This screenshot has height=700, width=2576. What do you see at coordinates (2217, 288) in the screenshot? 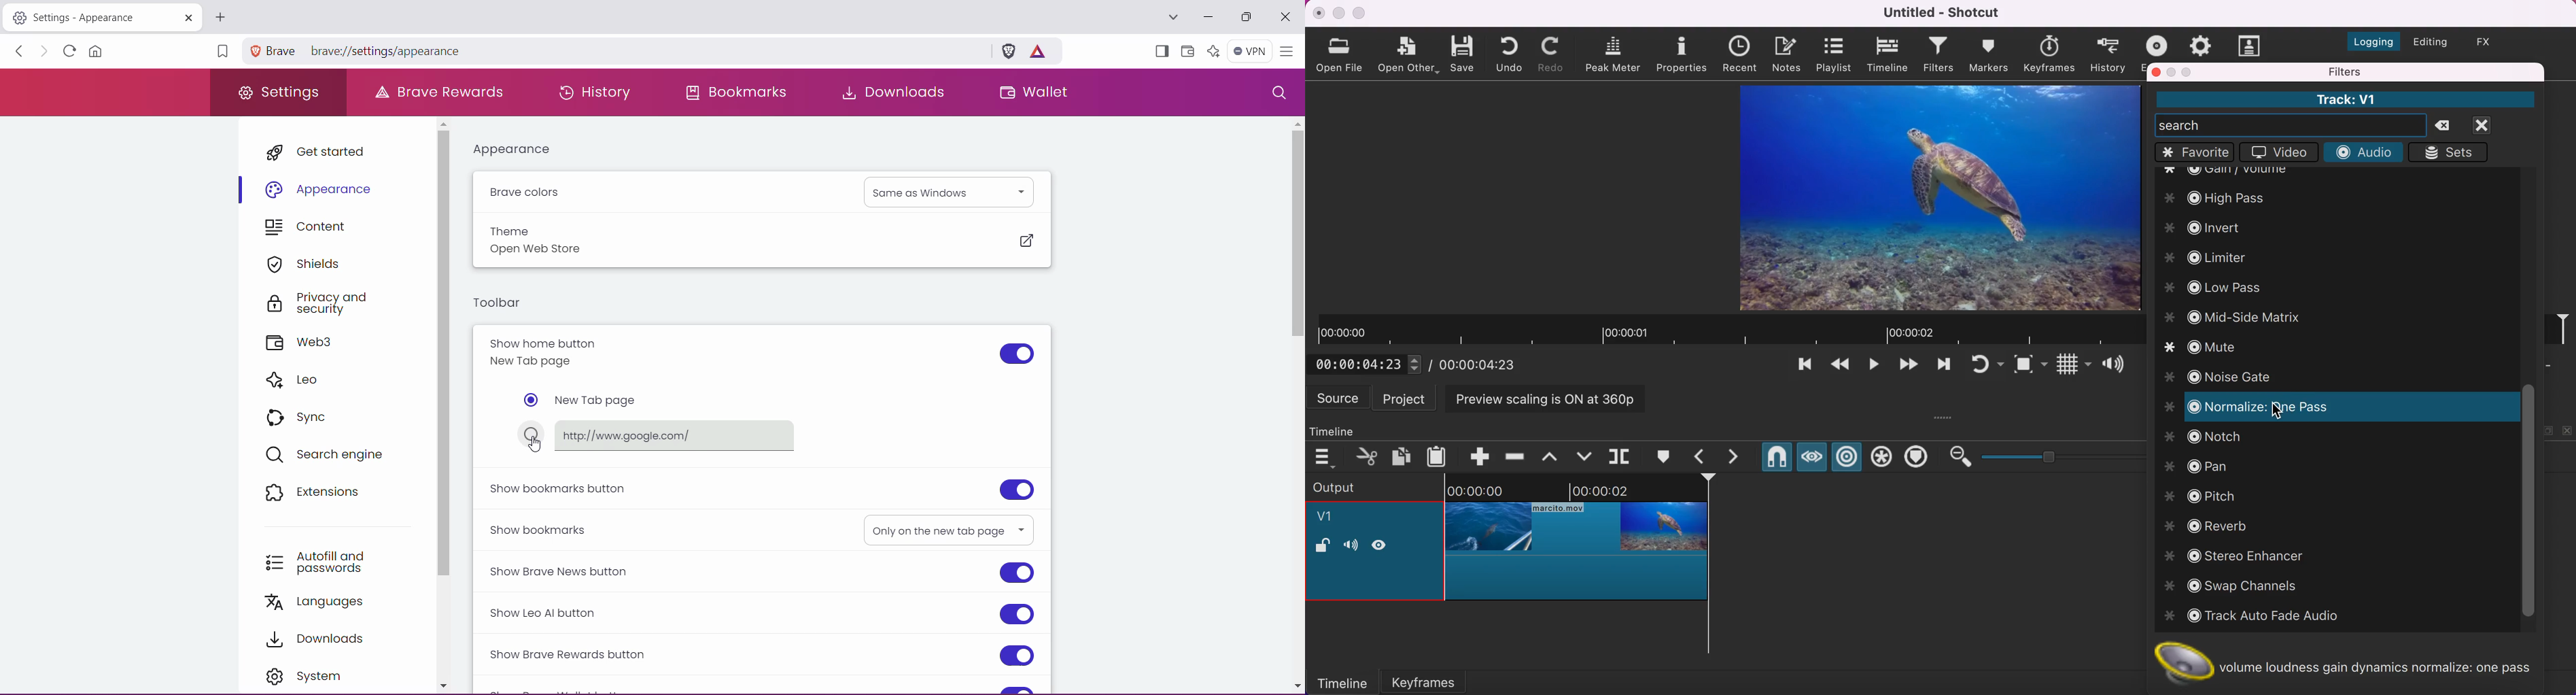
I see `low pass` at bounding box center [2217, 288].